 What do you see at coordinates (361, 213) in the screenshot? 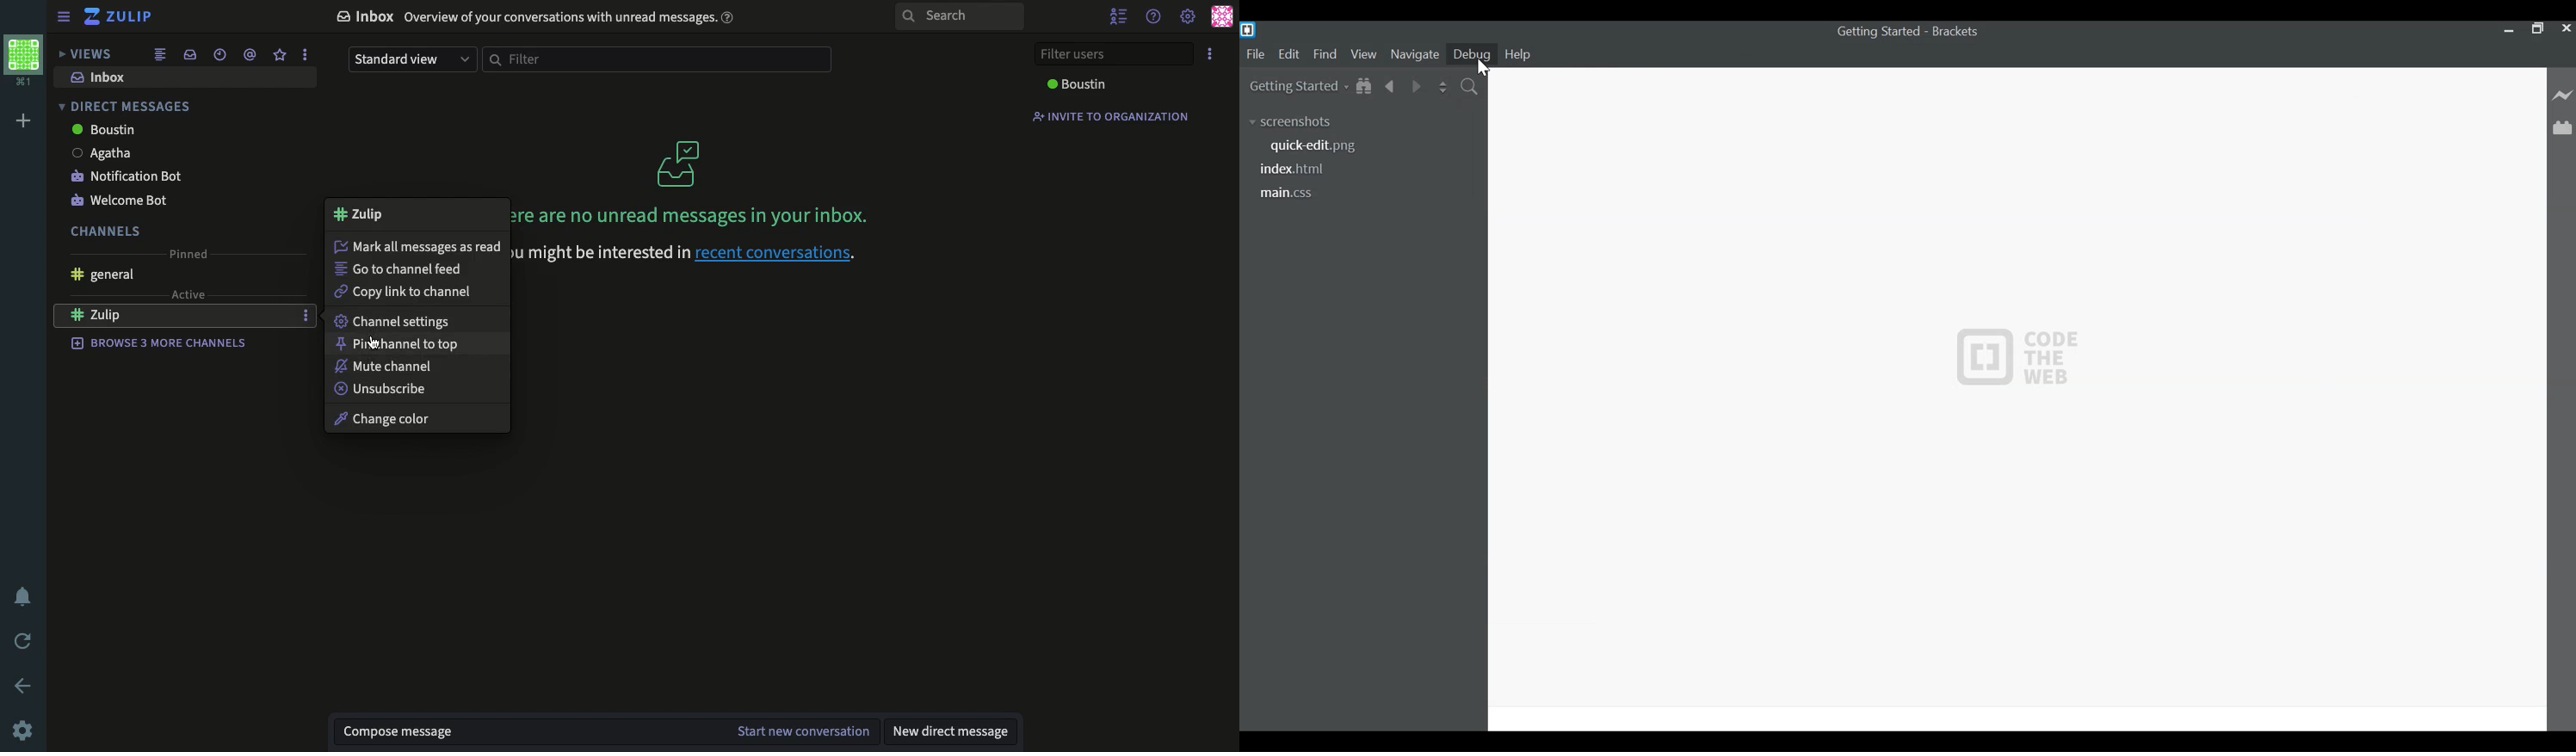
I see `Zulip` at bounding box center [361, 213].